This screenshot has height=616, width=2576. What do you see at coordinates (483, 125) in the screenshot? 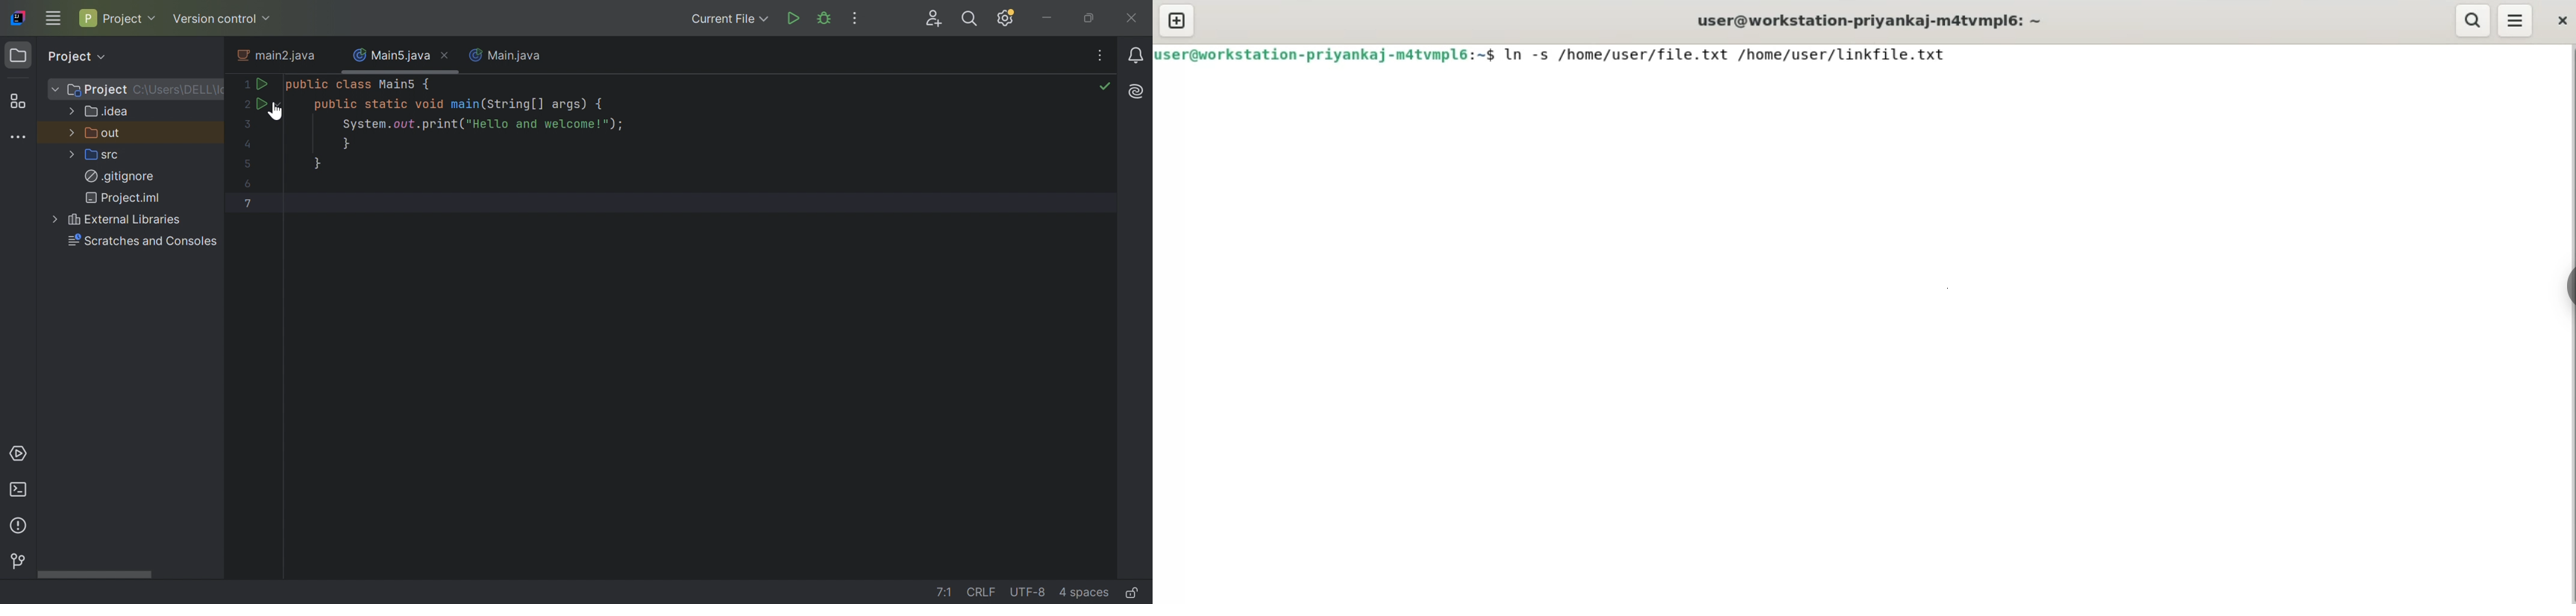
I see `System.out.print("Hello and welcome!");` at bounding box center [483, 125].